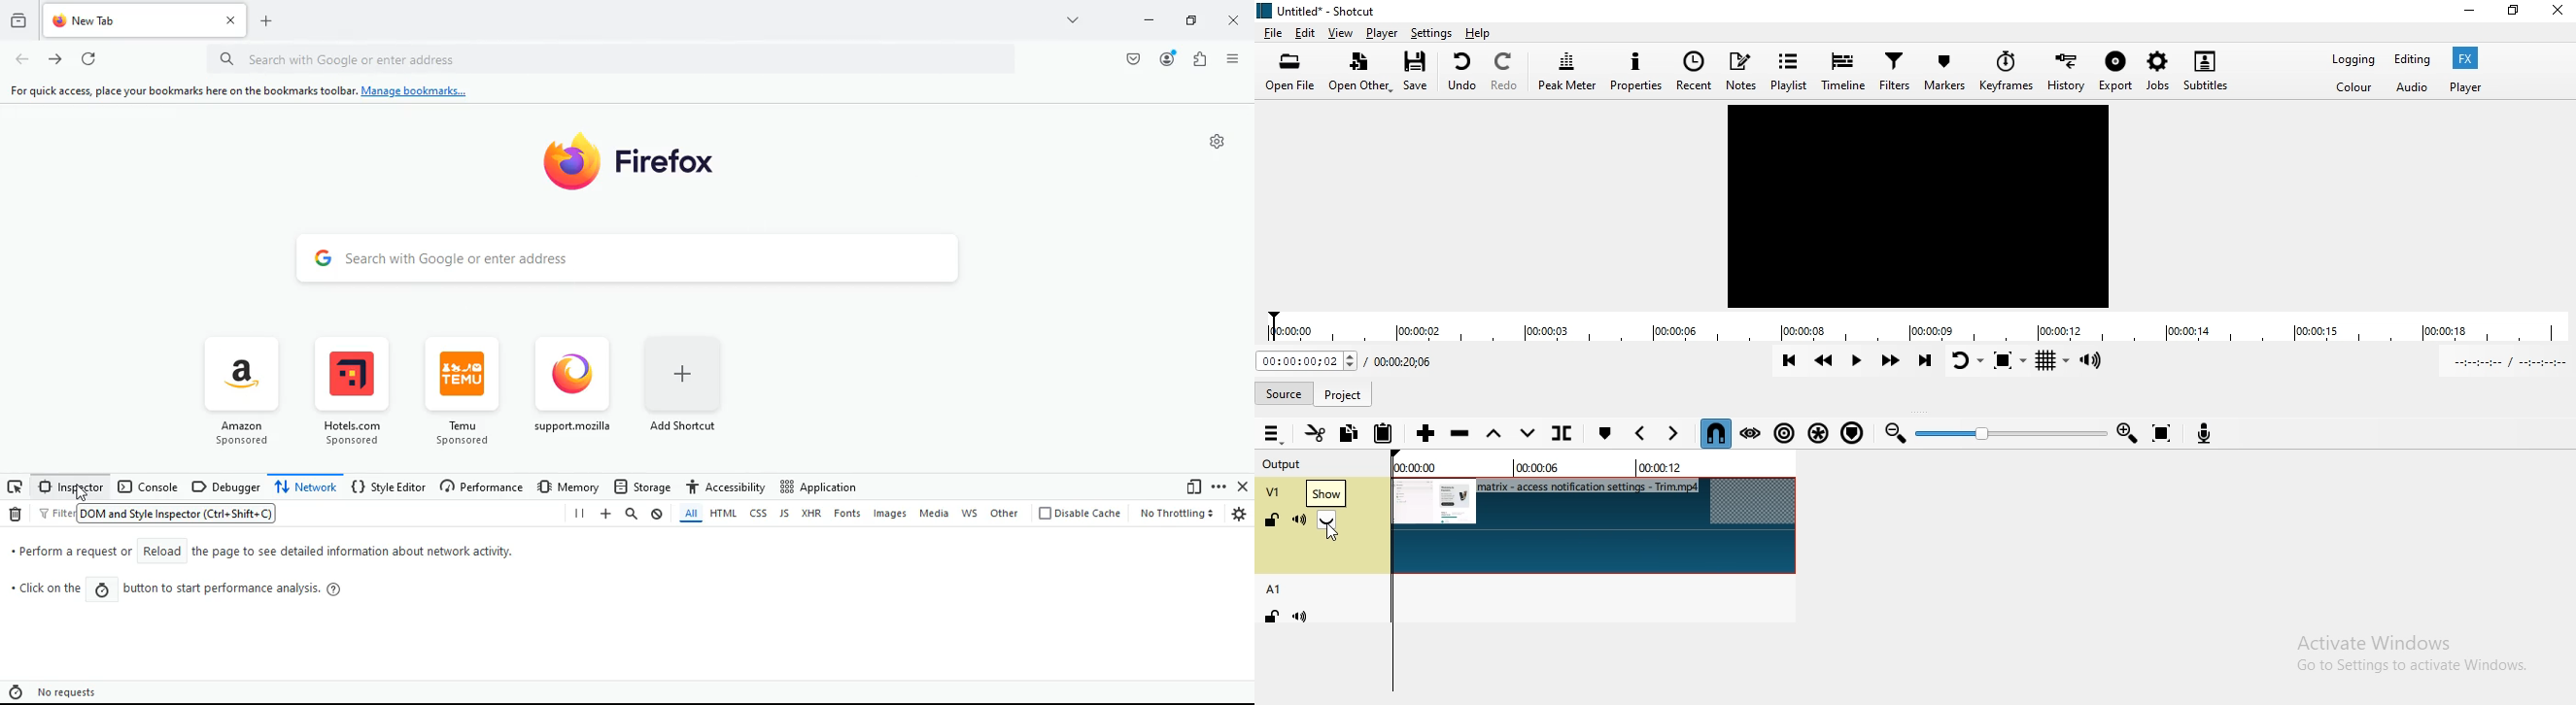 This screenshot has height=728, width=2576. Describe the element at coordinates (2125, 434) in the screenshot. I see `` at that location.